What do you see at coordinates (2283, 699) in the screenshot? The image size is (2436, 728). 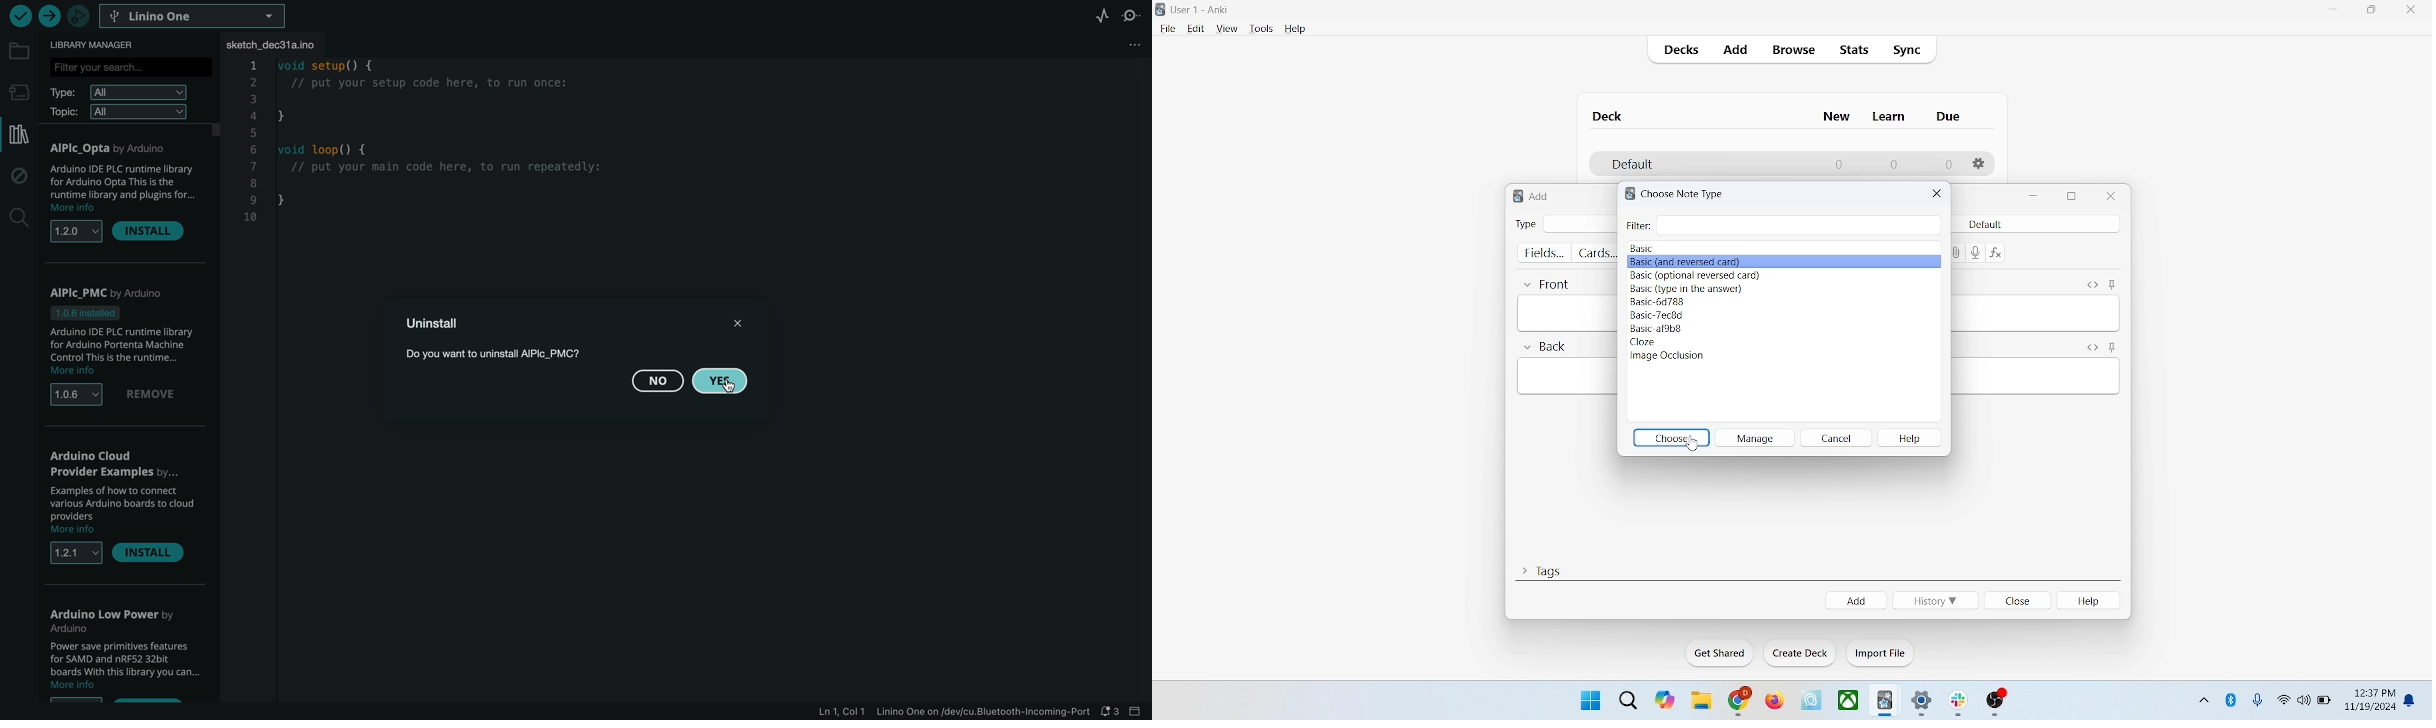 I see `wifi` at bounding box center [2283, 699].